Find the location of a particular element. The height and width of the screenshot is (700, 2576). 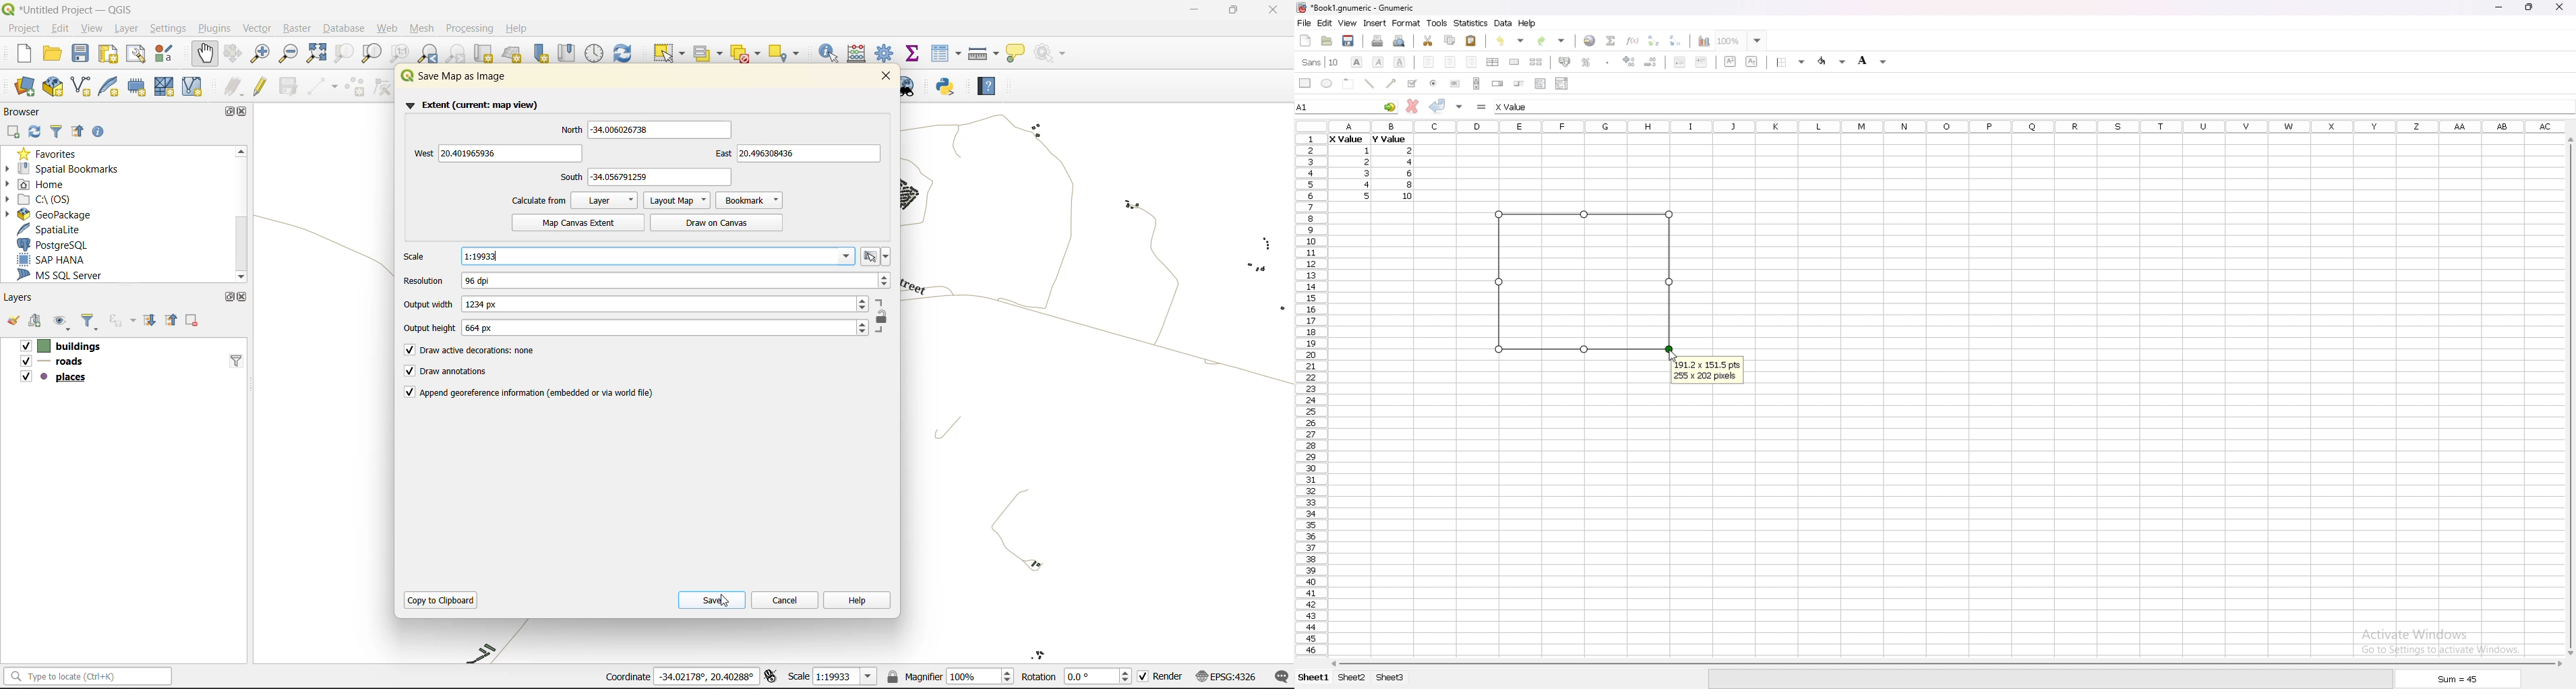

render is located at coordinates (1158, 679).